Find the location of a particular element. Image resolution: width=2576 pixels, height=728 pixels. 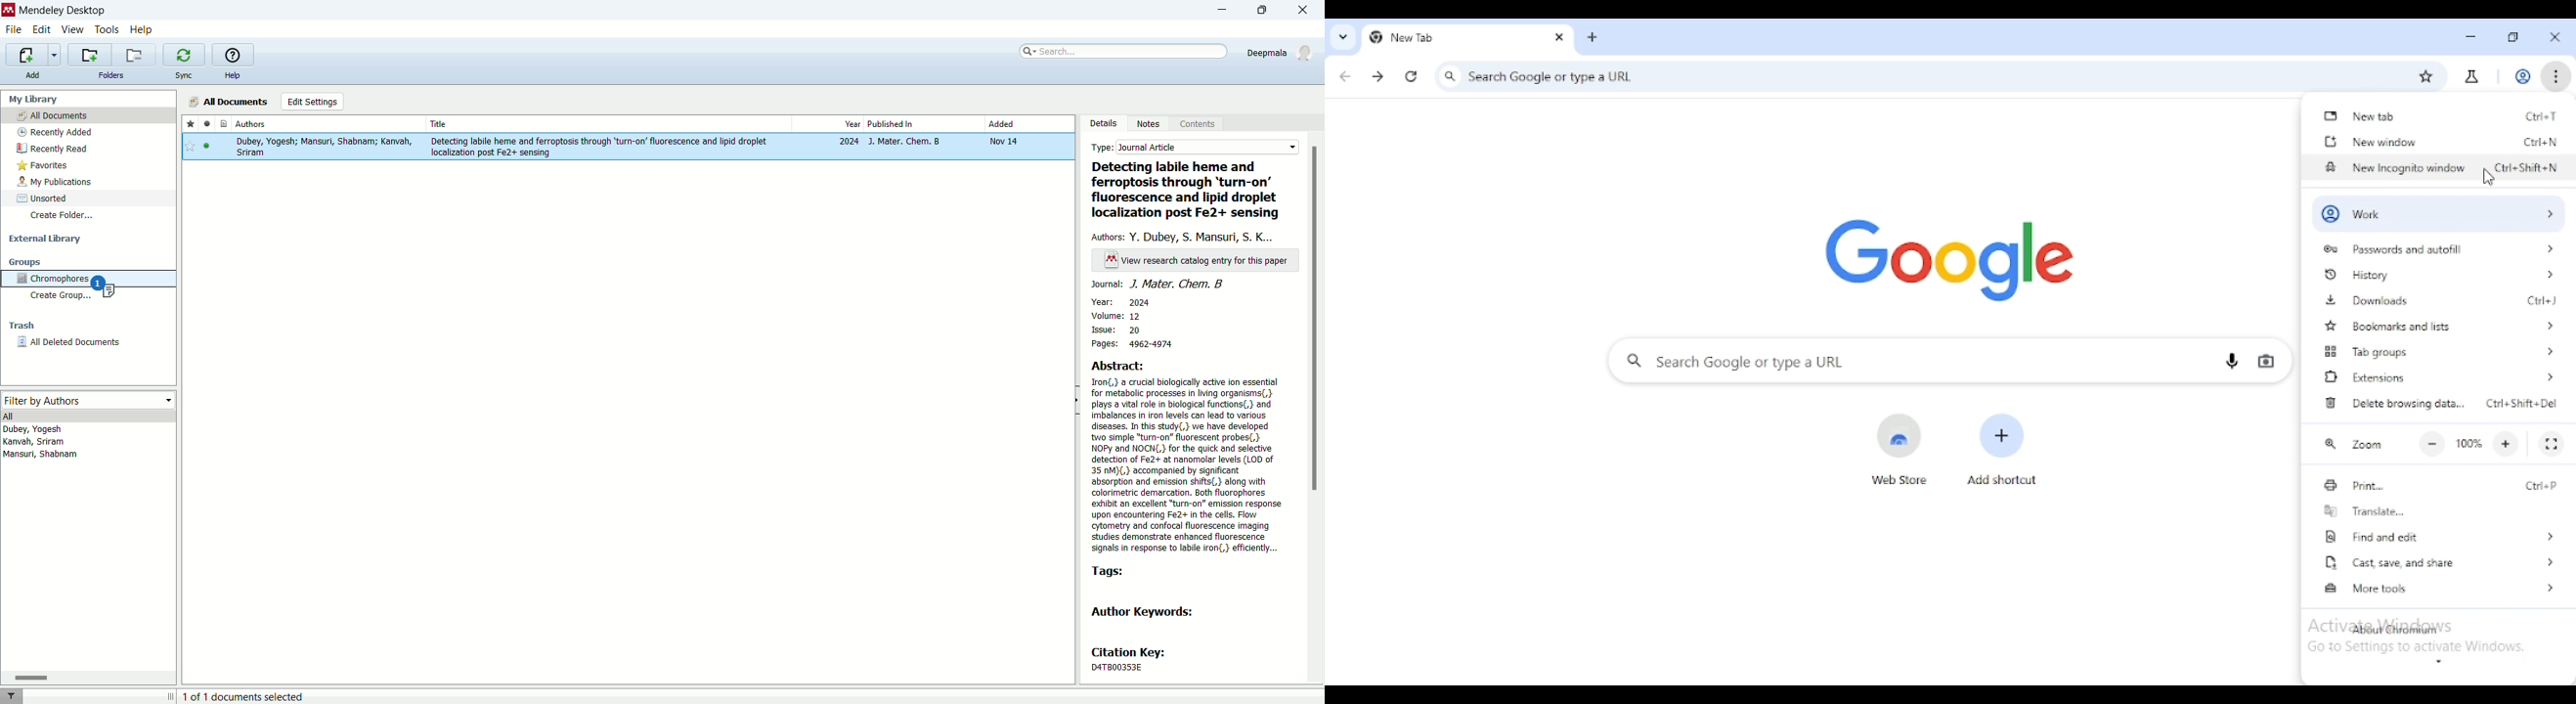

favorites is located at coordinates (43, 166).